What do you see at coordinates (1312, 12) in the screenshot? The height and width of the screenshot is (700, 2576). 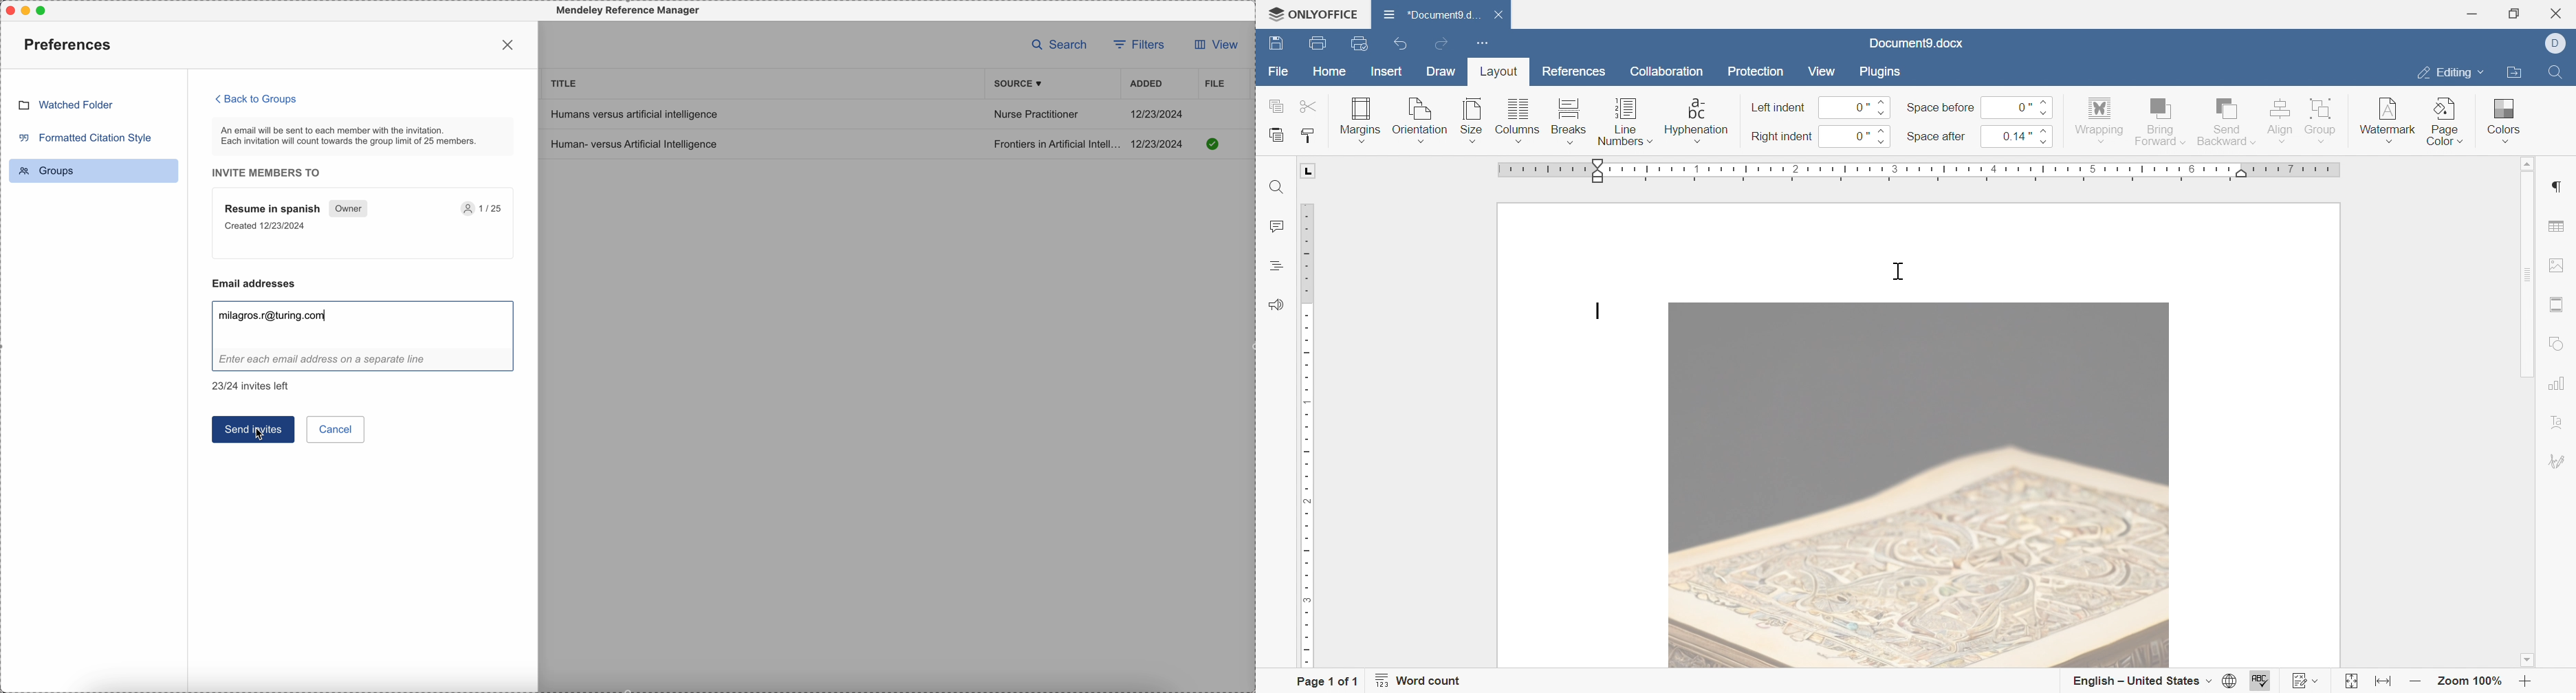 I see `ONLYOFFICE` at bounding box center [1312, 12].